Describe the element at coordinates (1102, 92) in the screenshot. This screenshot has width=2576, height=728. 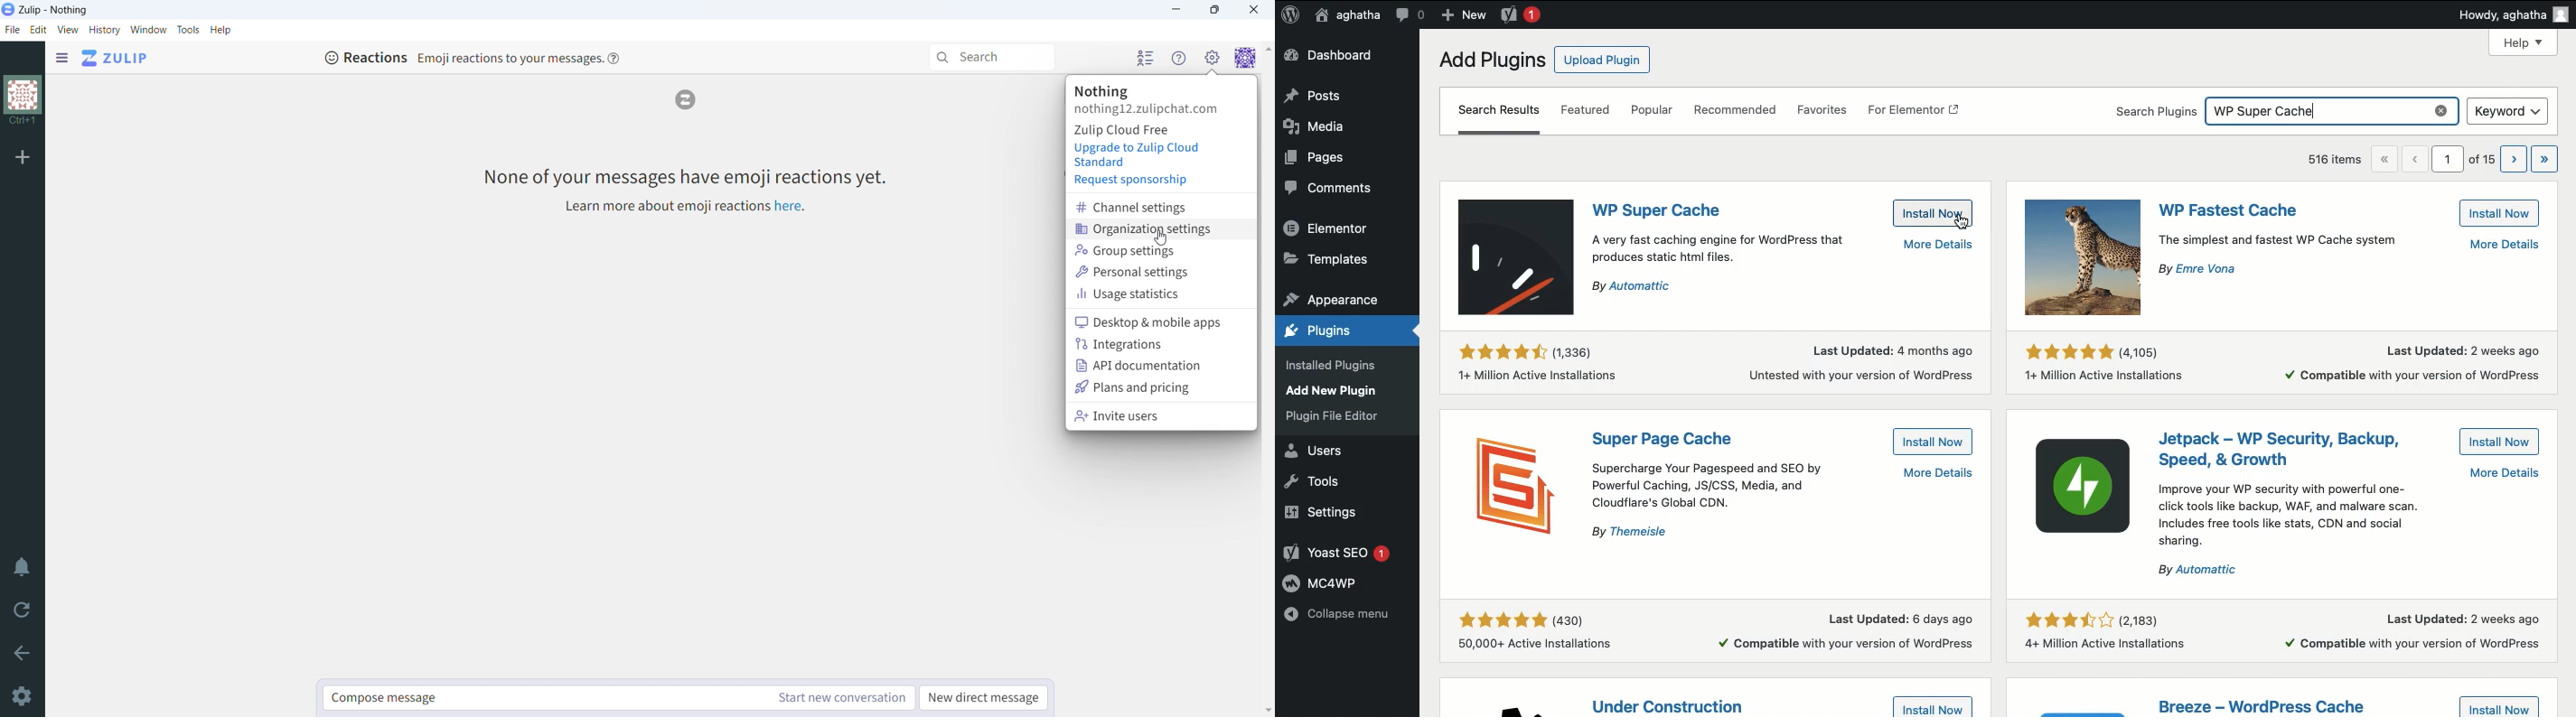
I see `organization` at that location.